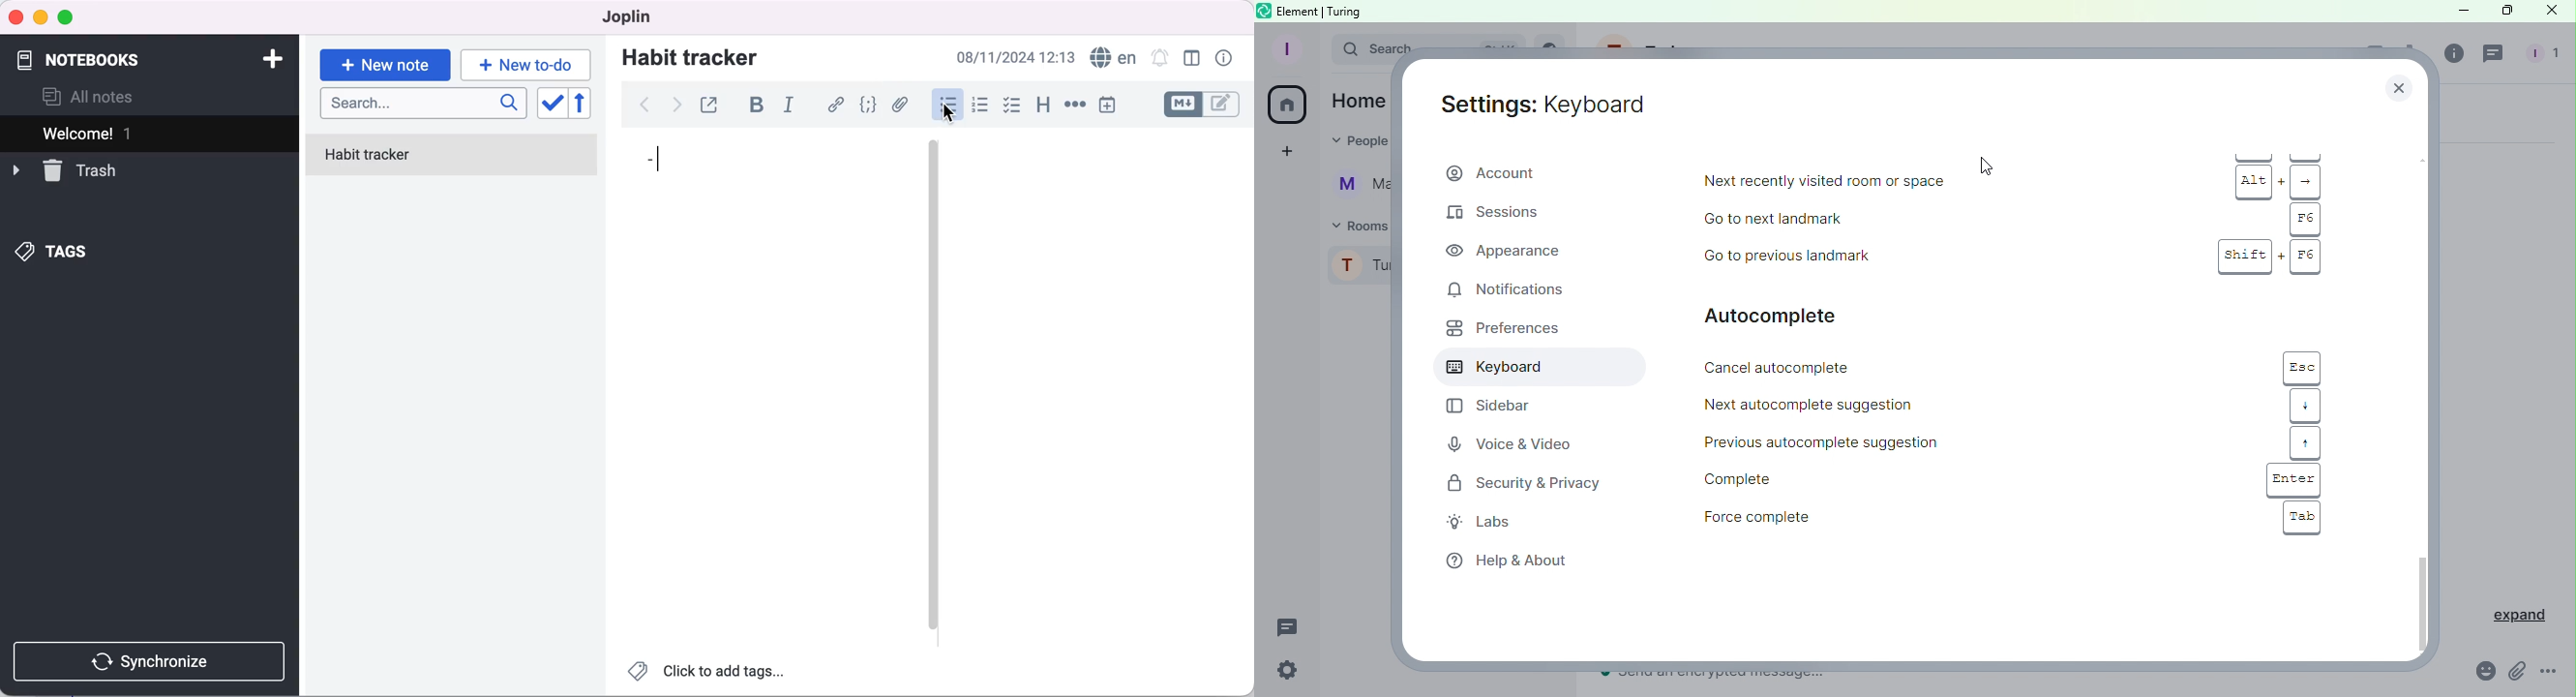 The image size is (2576, 700). What do you see at coordinates (713, 103) in the screenshot?
I see `toggle external editing` at bounding box center [713, 103].